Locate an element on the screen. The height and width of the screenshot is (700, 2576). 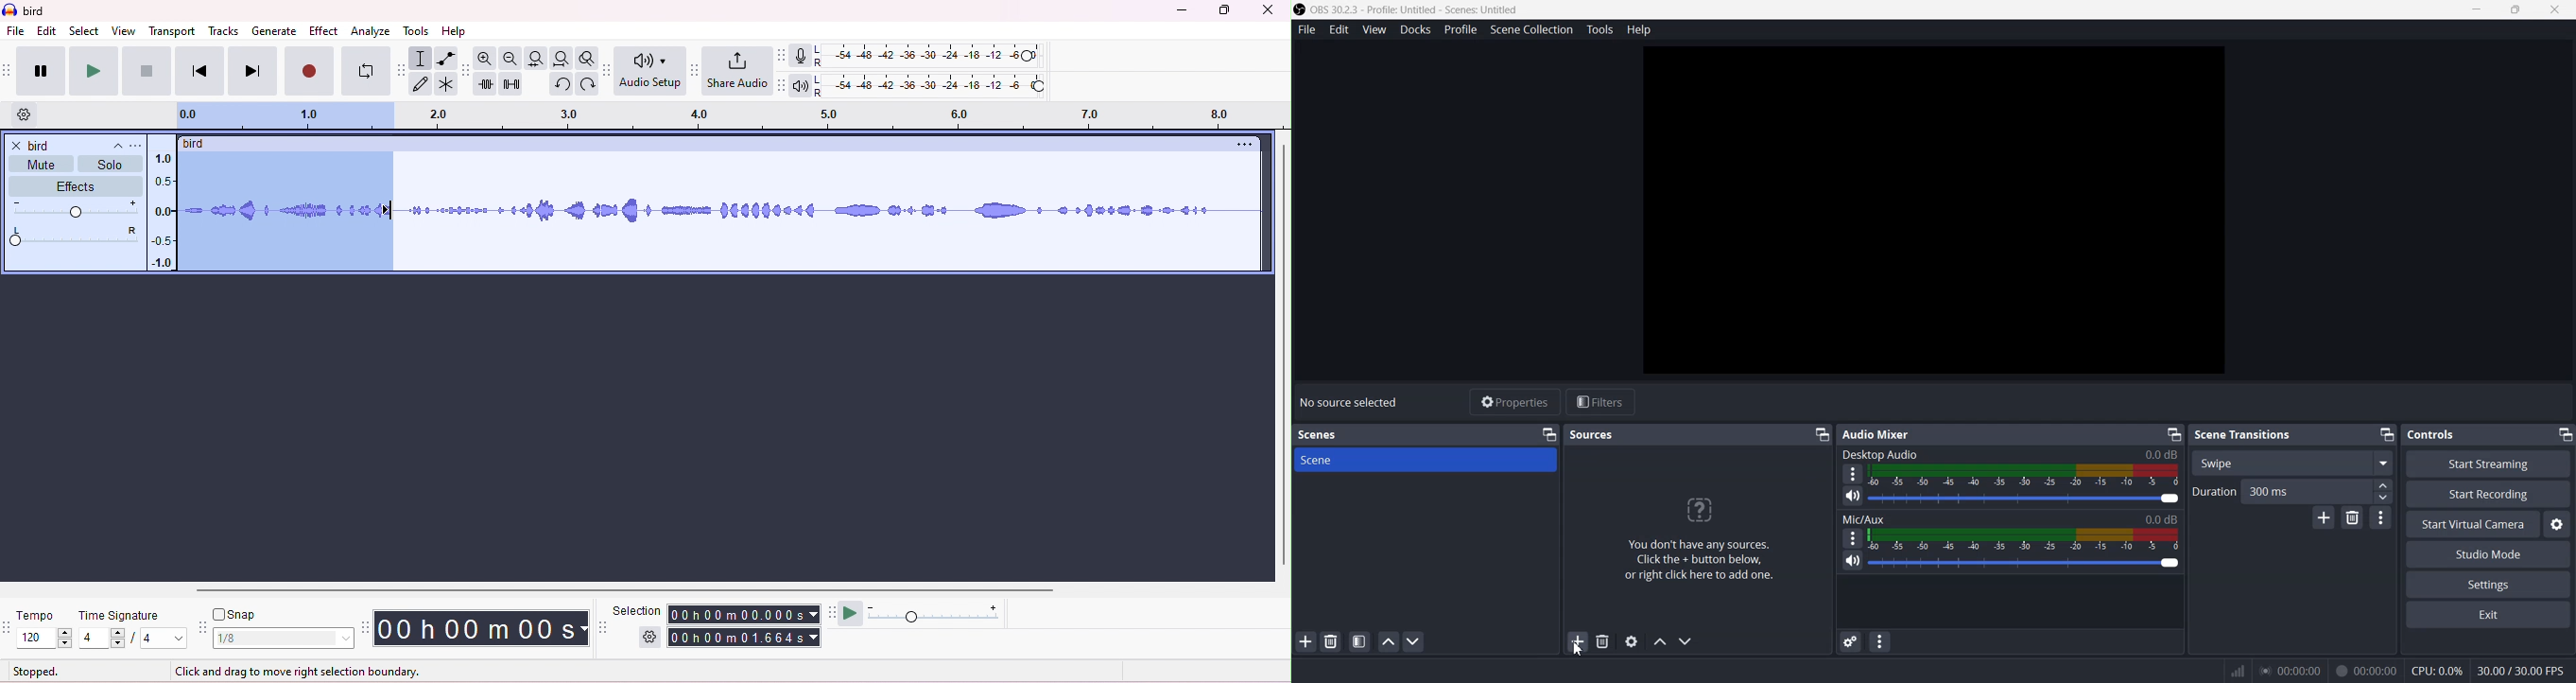
select tempo is located at coordinates (45, 639).